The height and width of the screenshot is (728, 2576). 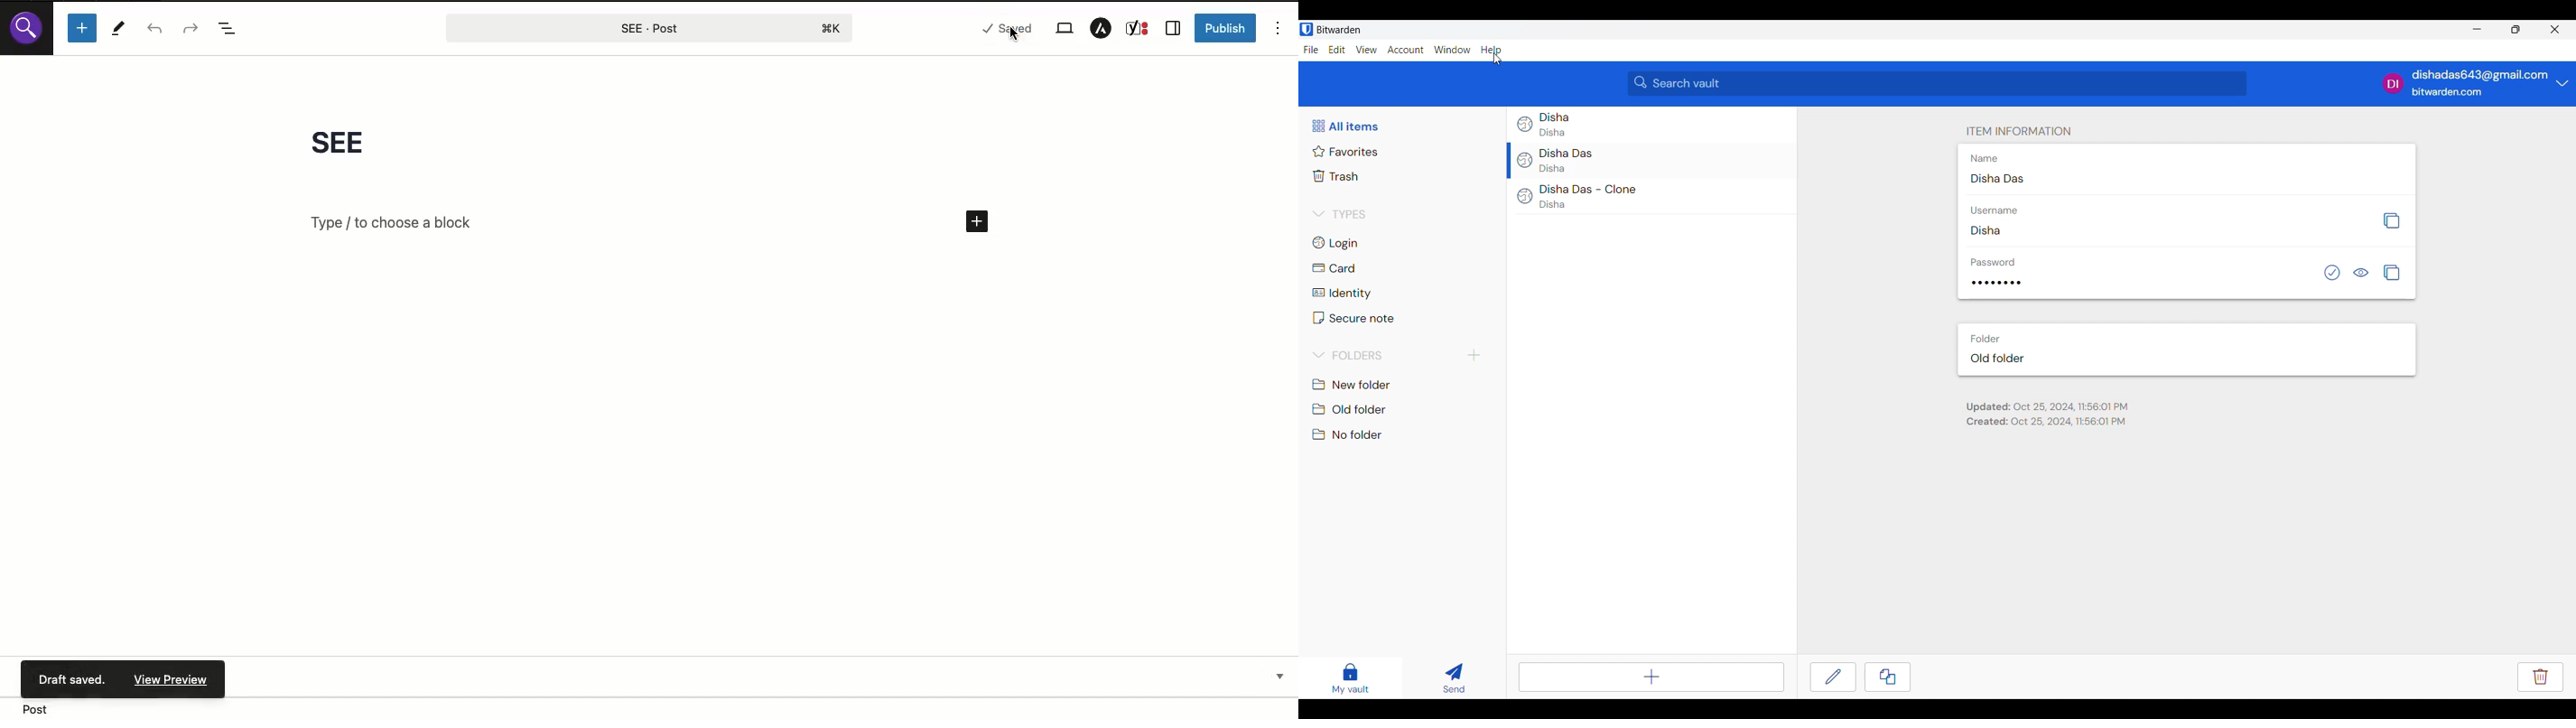 I want to click on My vault, so click(x=1350, y=678).